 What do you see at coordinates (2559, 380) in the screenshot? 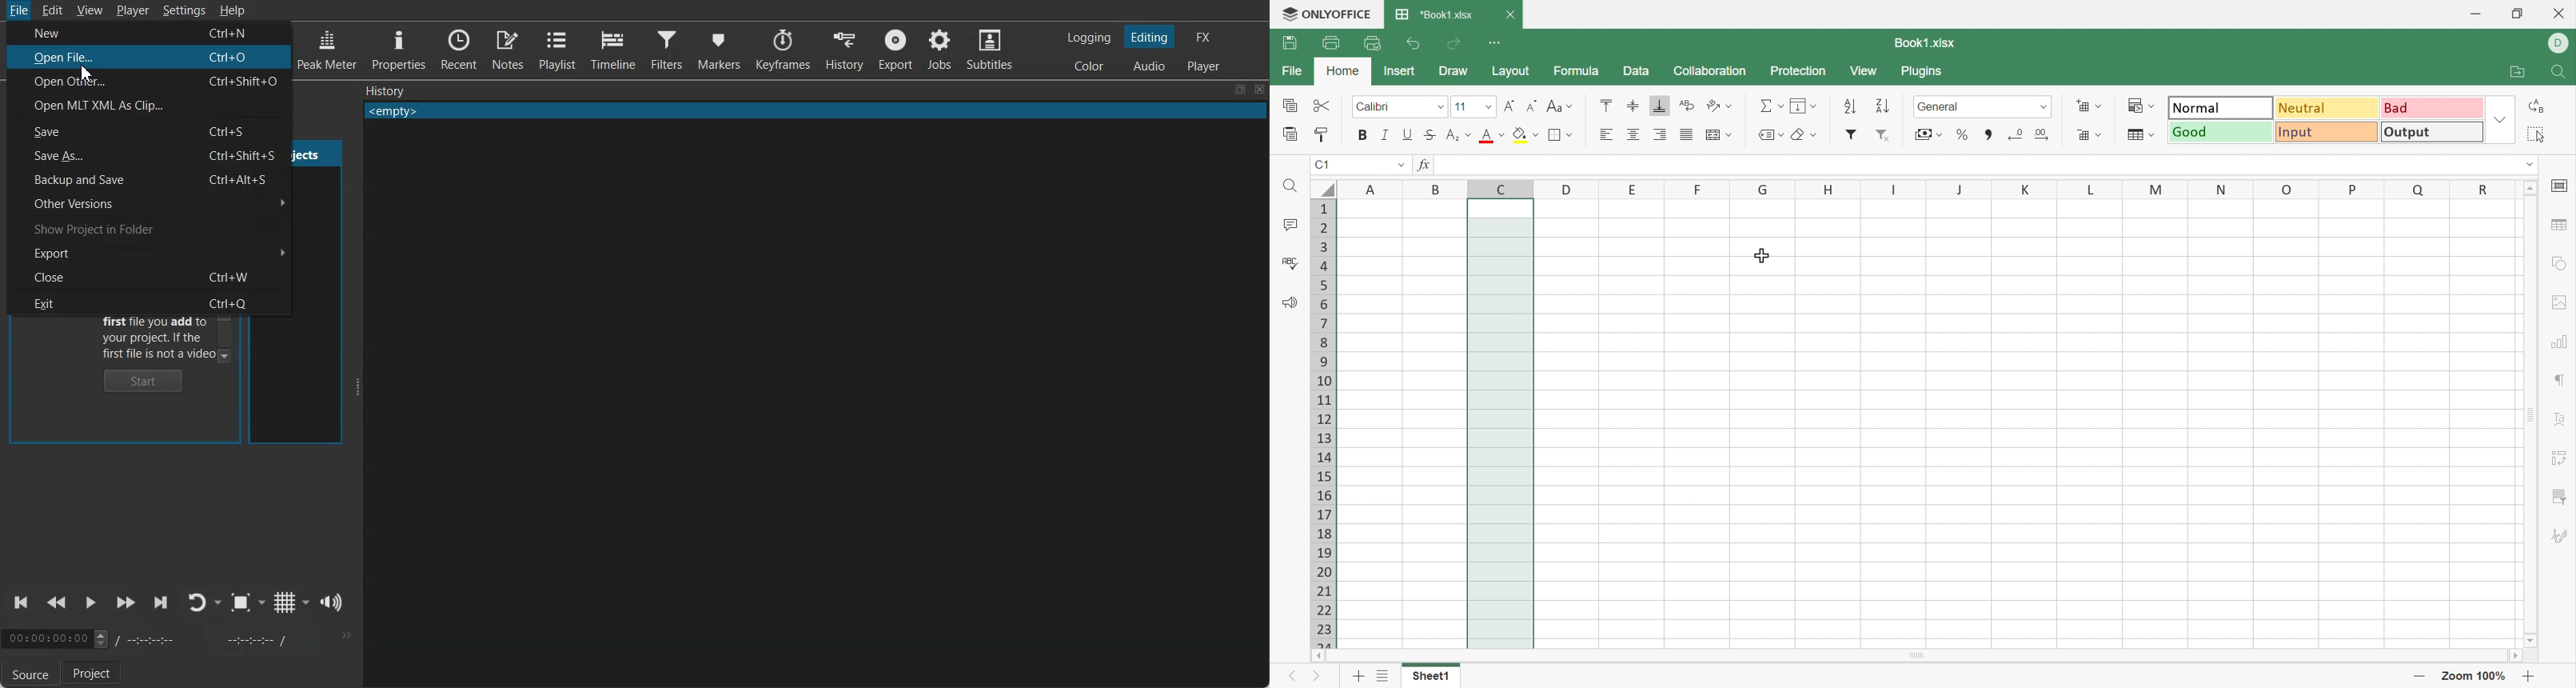
I see `Paragraph settings` at bounding box center [2559, 380].